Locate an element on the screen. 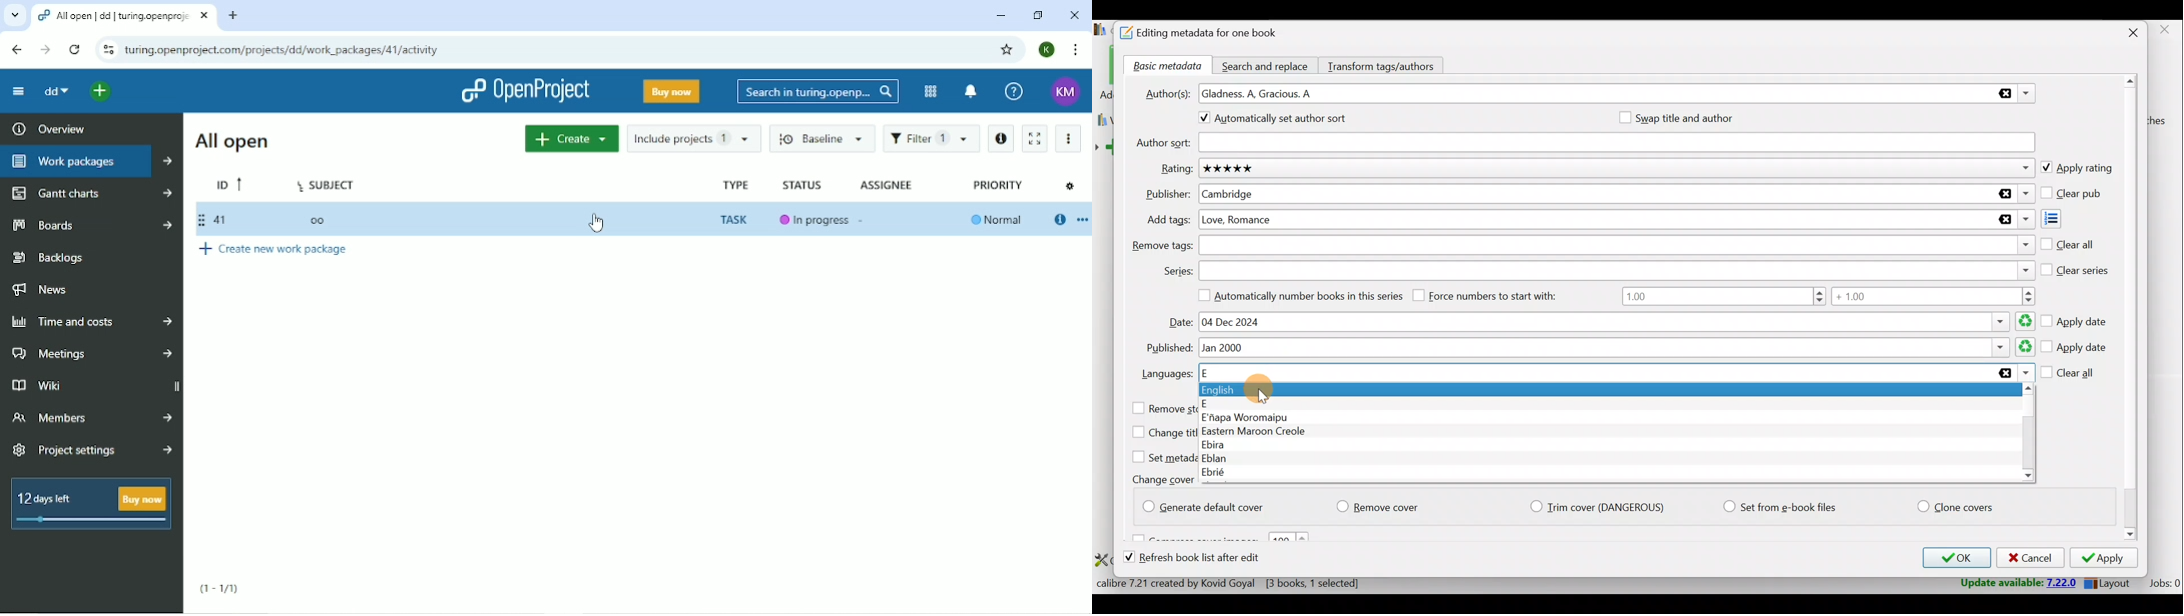  Publisher is located at coordinates (1616, 195).